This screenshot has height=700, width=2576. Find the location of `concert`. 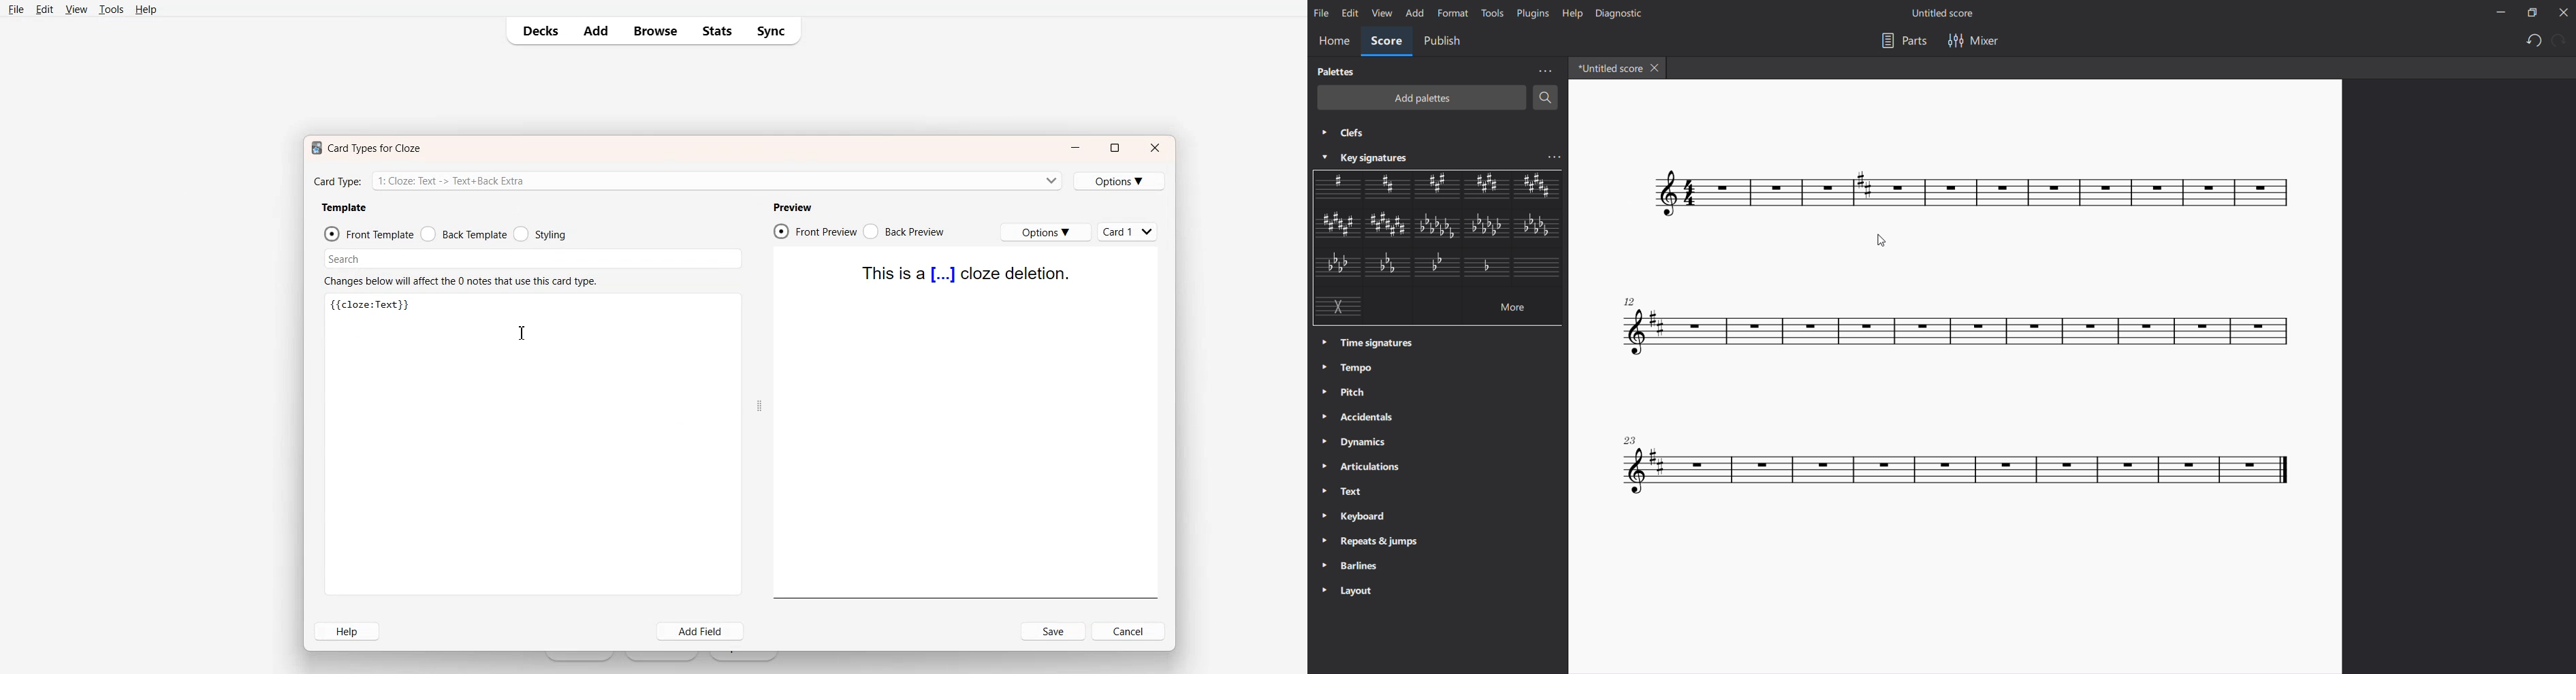

concert is located at coordinates (1956, 471).